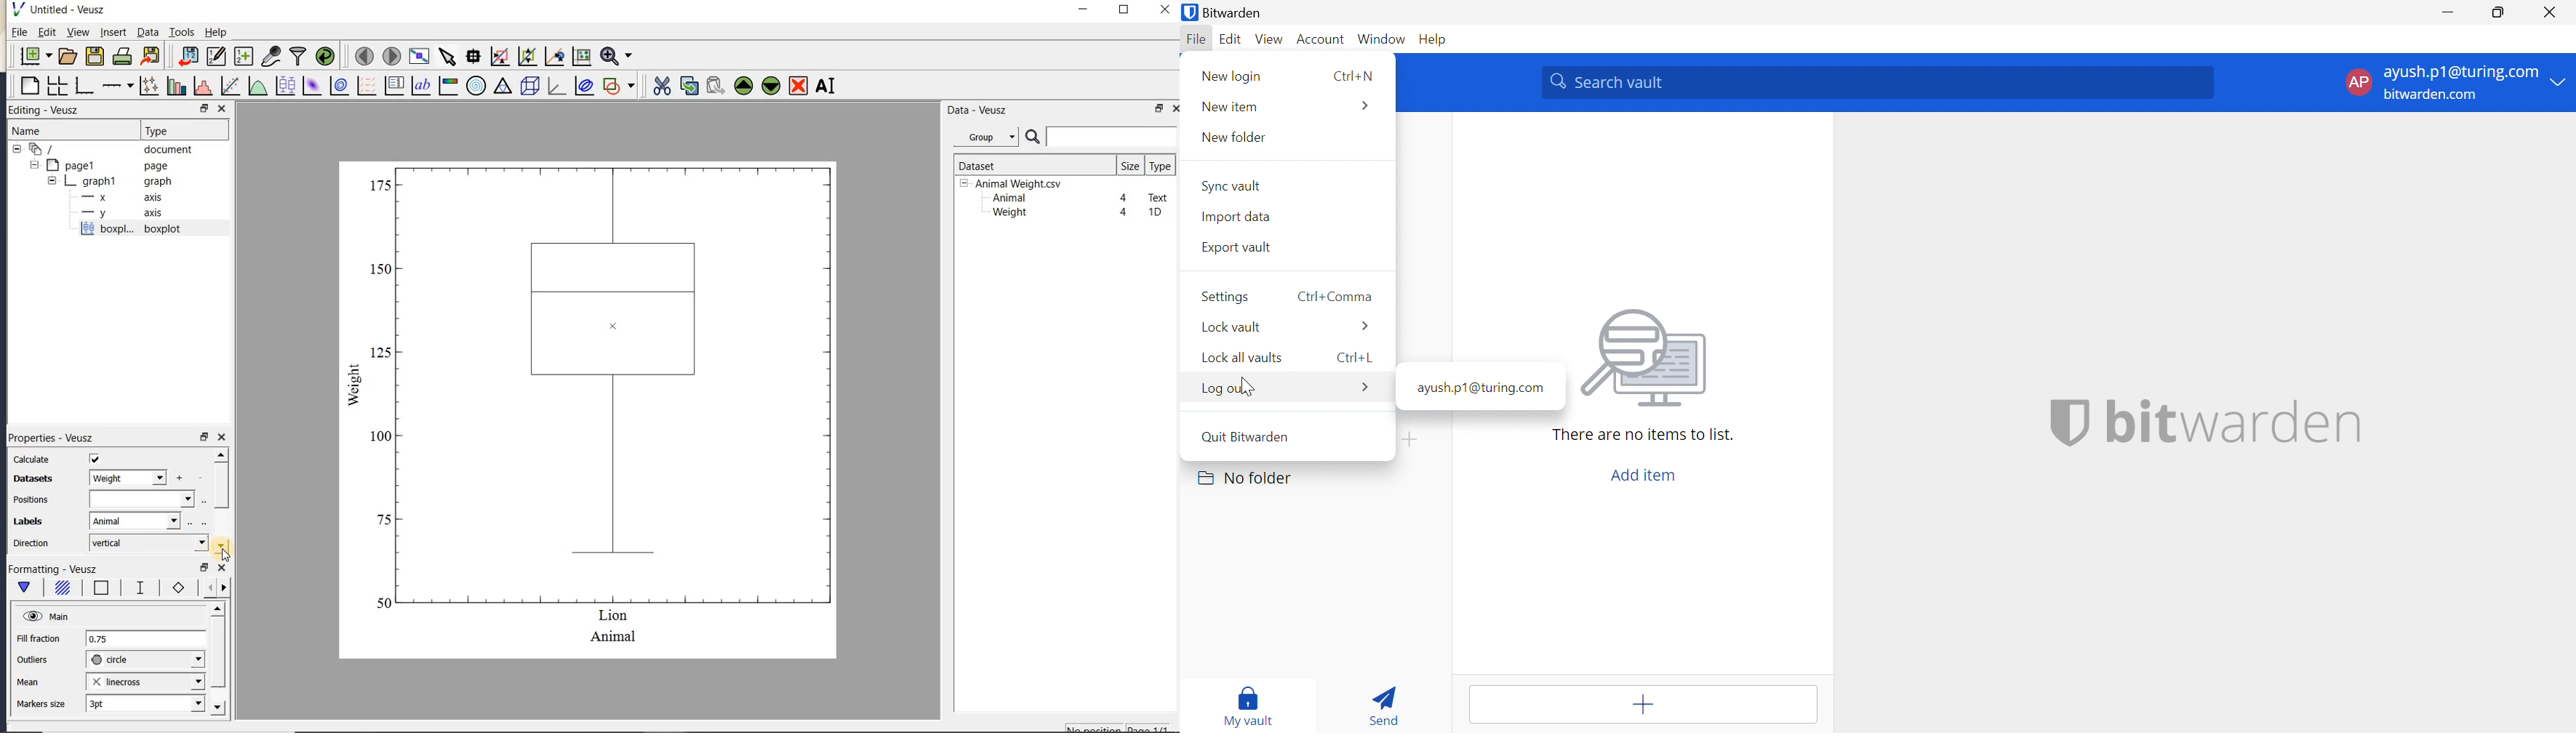 This screenshot has width=2576, height=756. What do you see at coordinates (2069, 422) in the screenshot?
I see `bitwarden logo` at bounding box center [2069, 422].